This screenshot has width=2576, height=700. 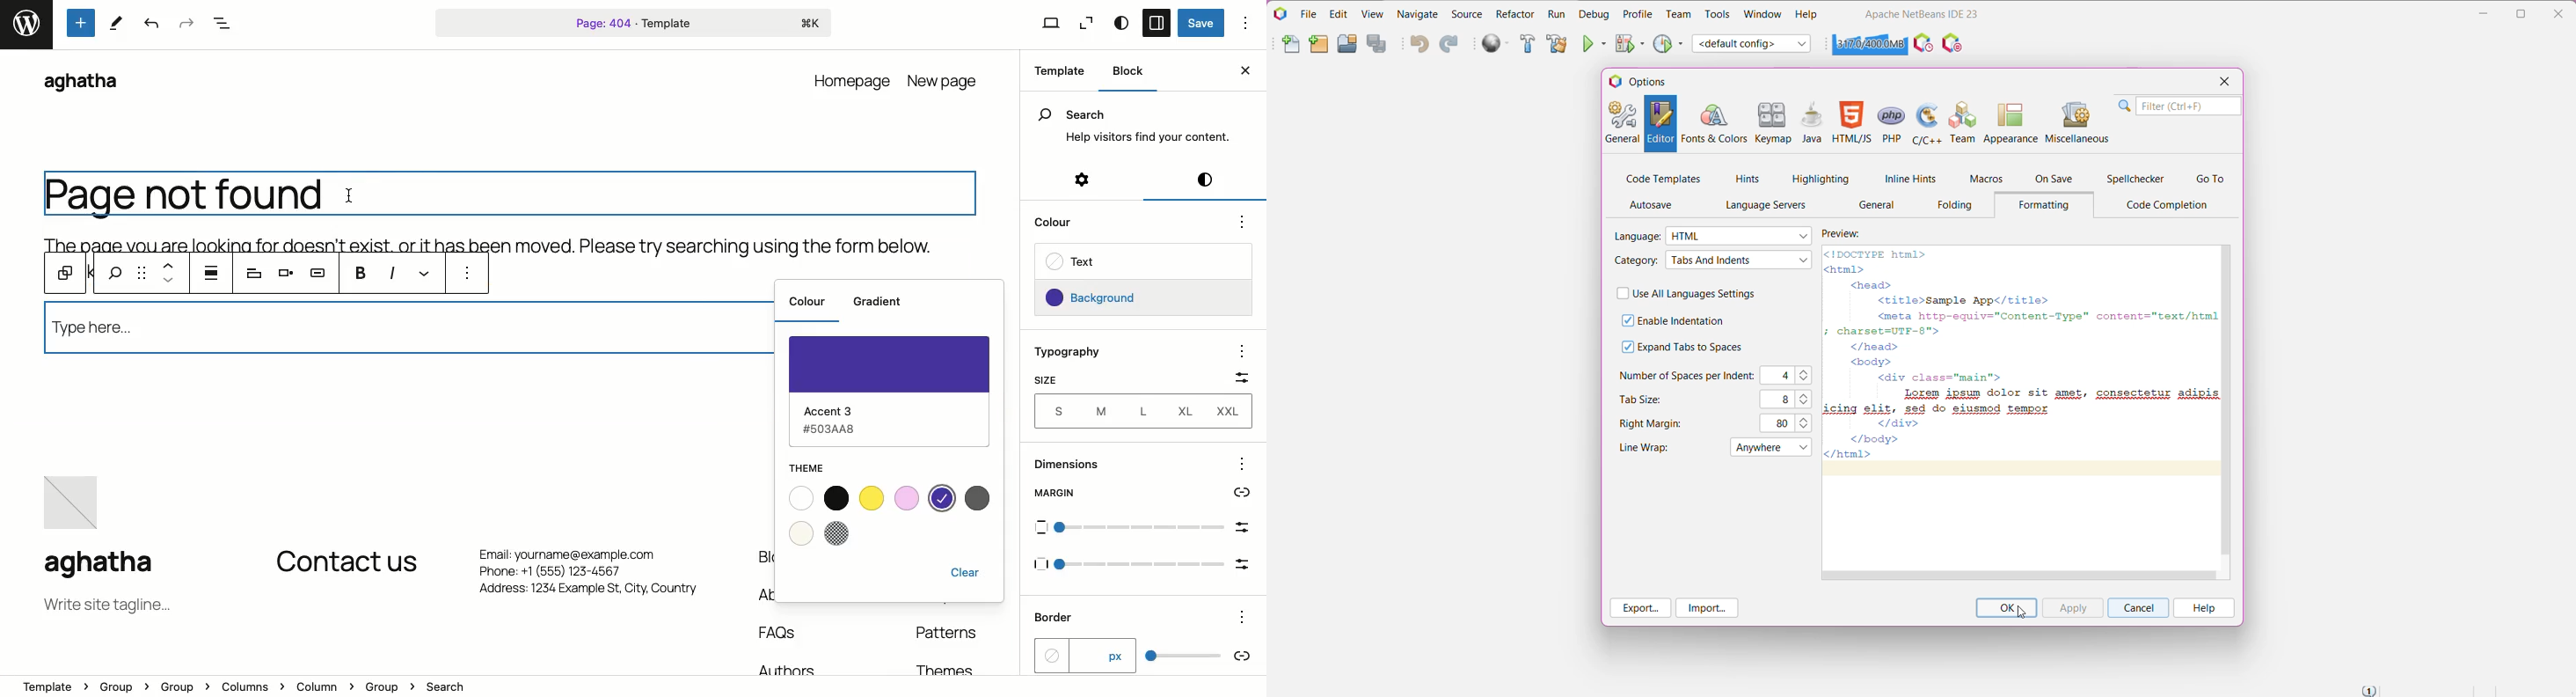 What do you see at coordinates (1054, 410) in the screenshot?
I see `Sizes` at bounding box center [1054, 410].